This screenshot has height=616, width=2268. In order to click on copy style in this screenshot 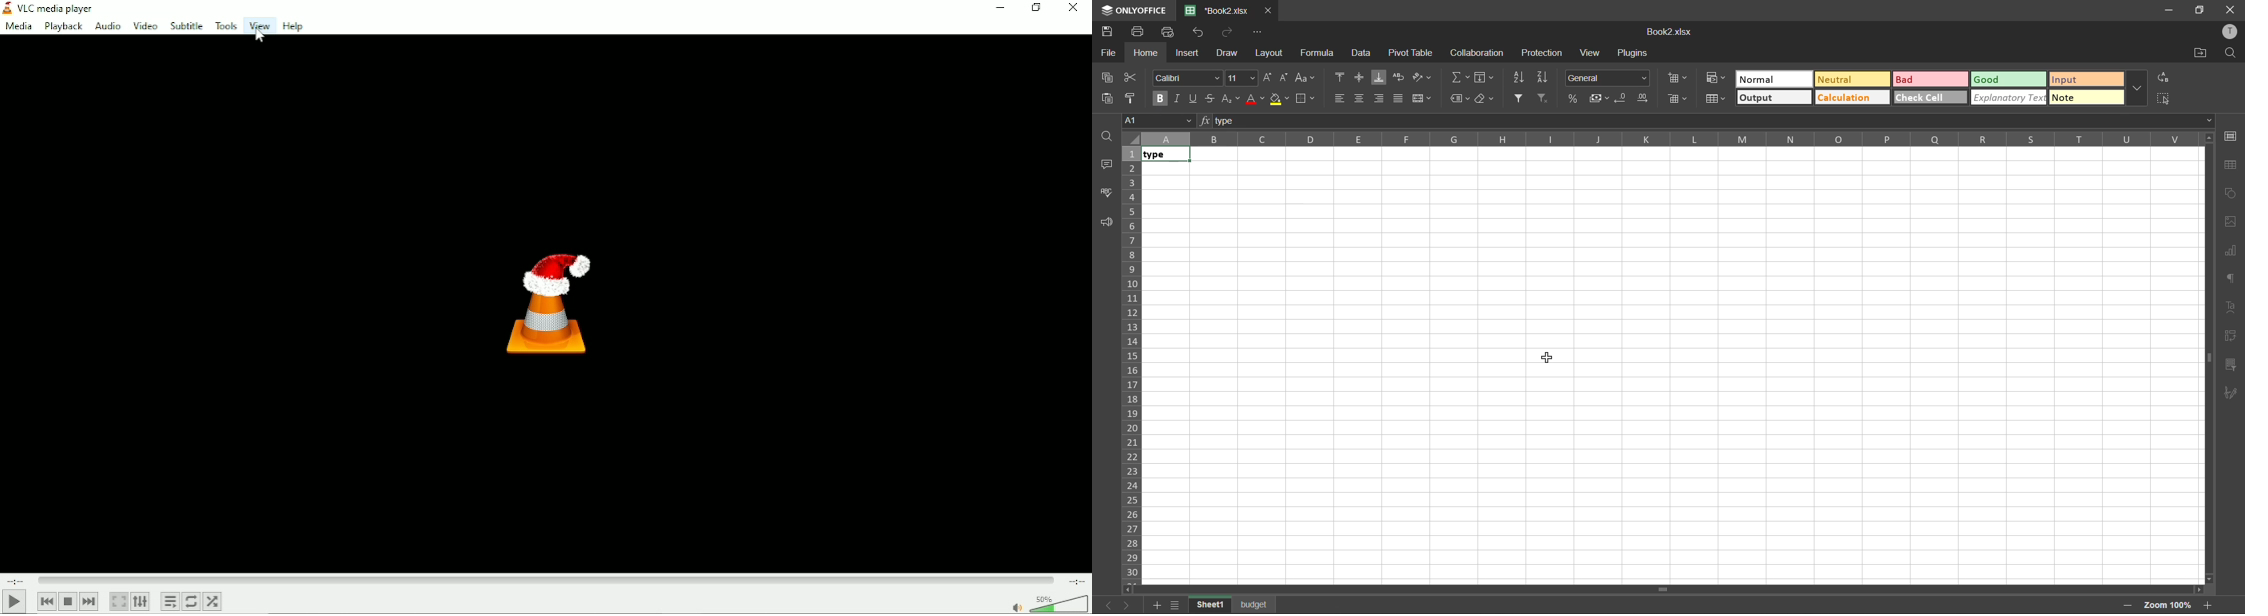, I will do `click(1128, 99)`.